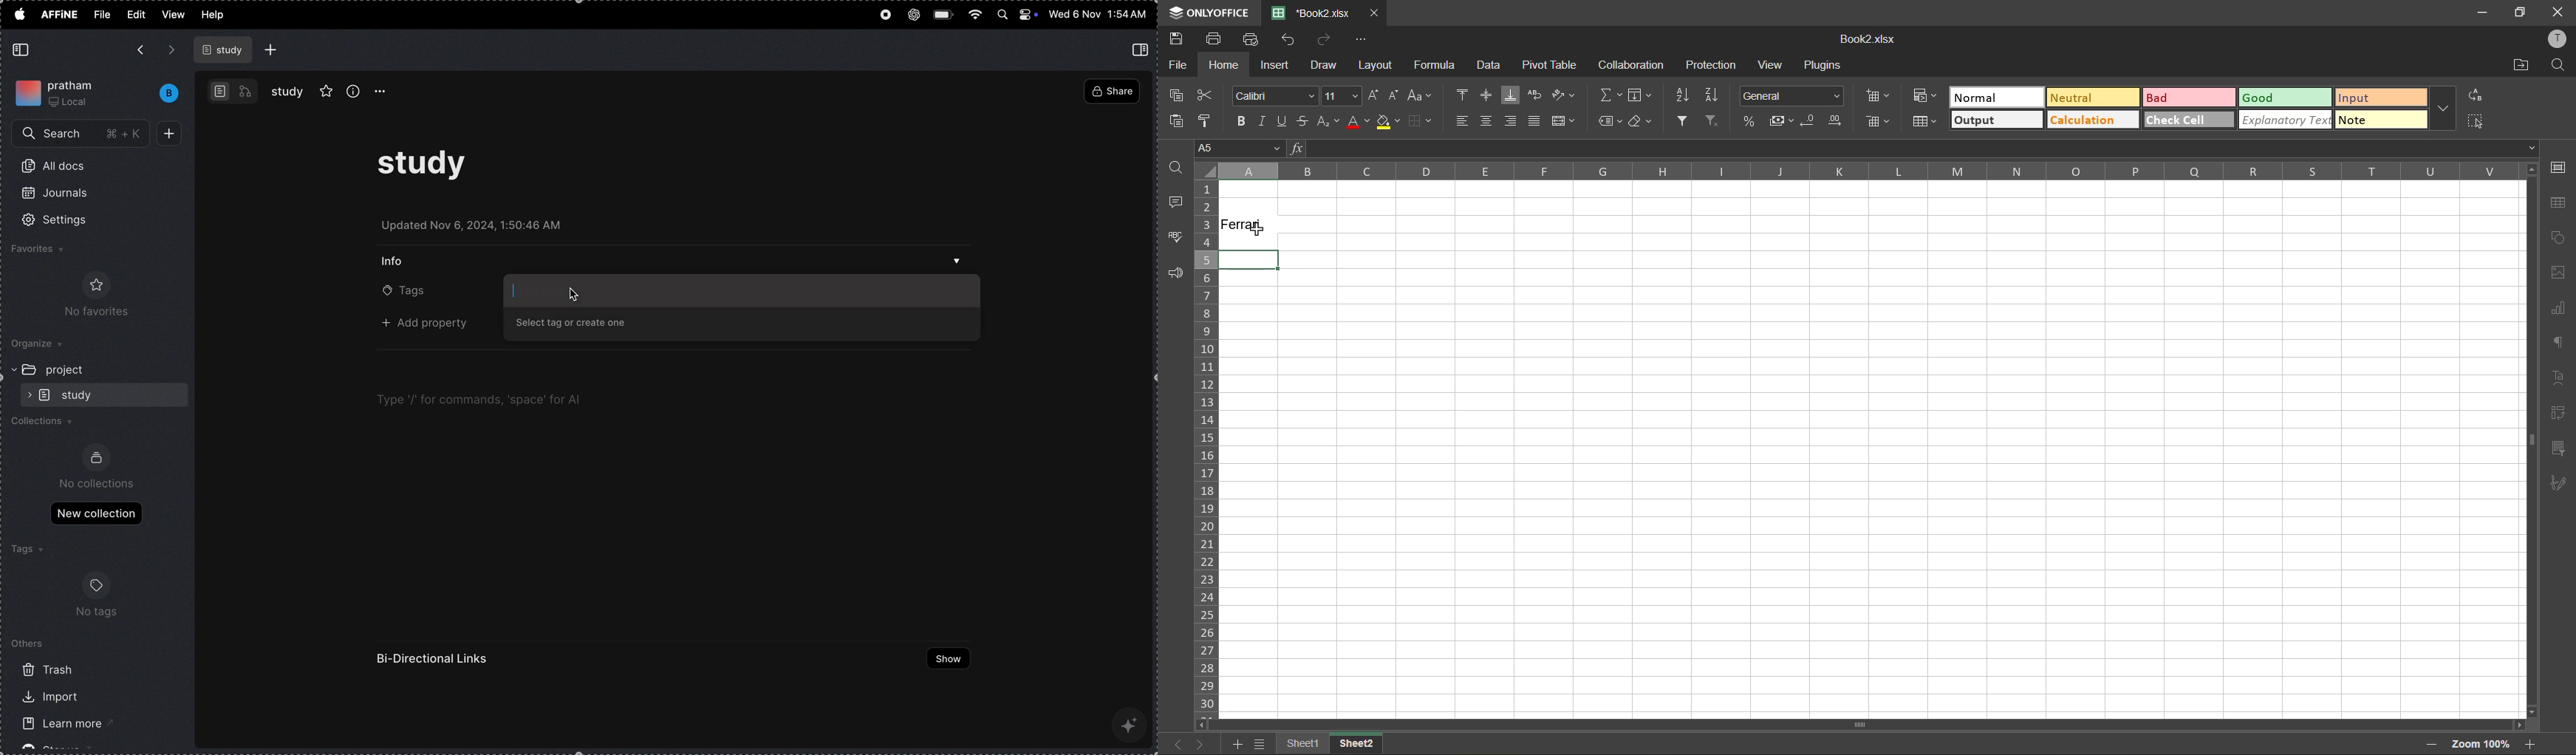 The image size is (2576, 756). What do you see at coordinates (386, 92) in the screenshot?
I see `option` at bounding box center [386, 92].